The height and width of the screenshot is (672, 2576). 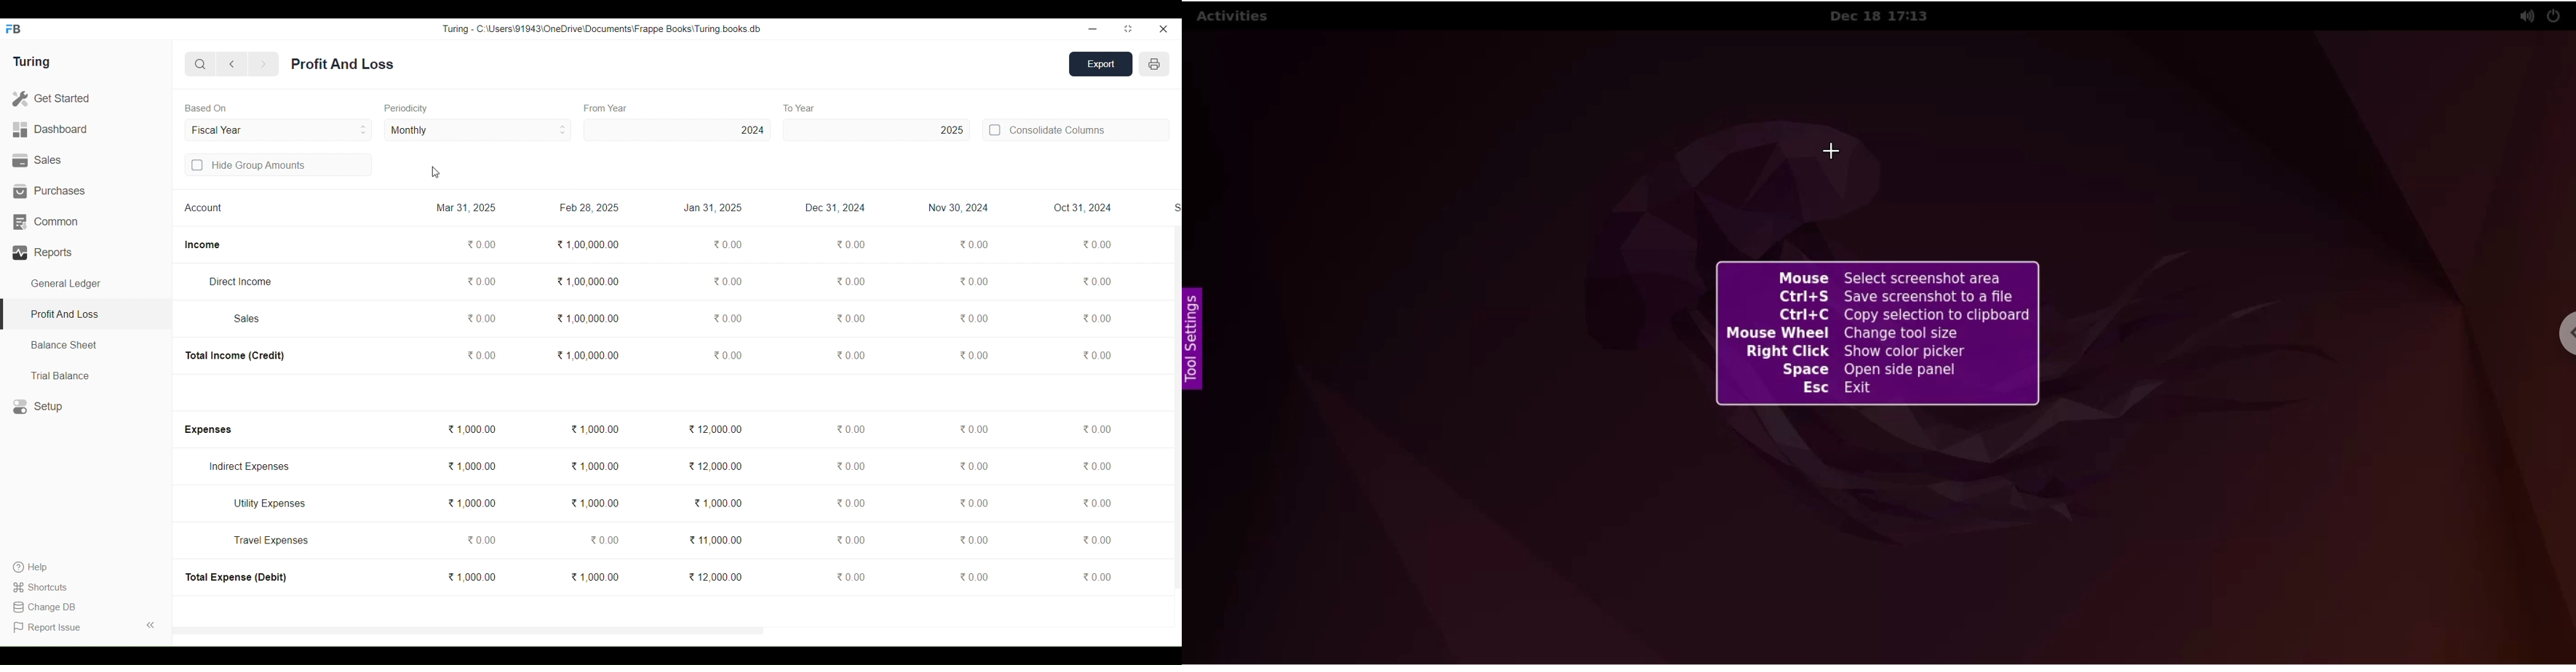 What do you see at coordinates (714, 208) in the screenshot?
I see `Jan 31, 2025` at bounding box center [714, 208].